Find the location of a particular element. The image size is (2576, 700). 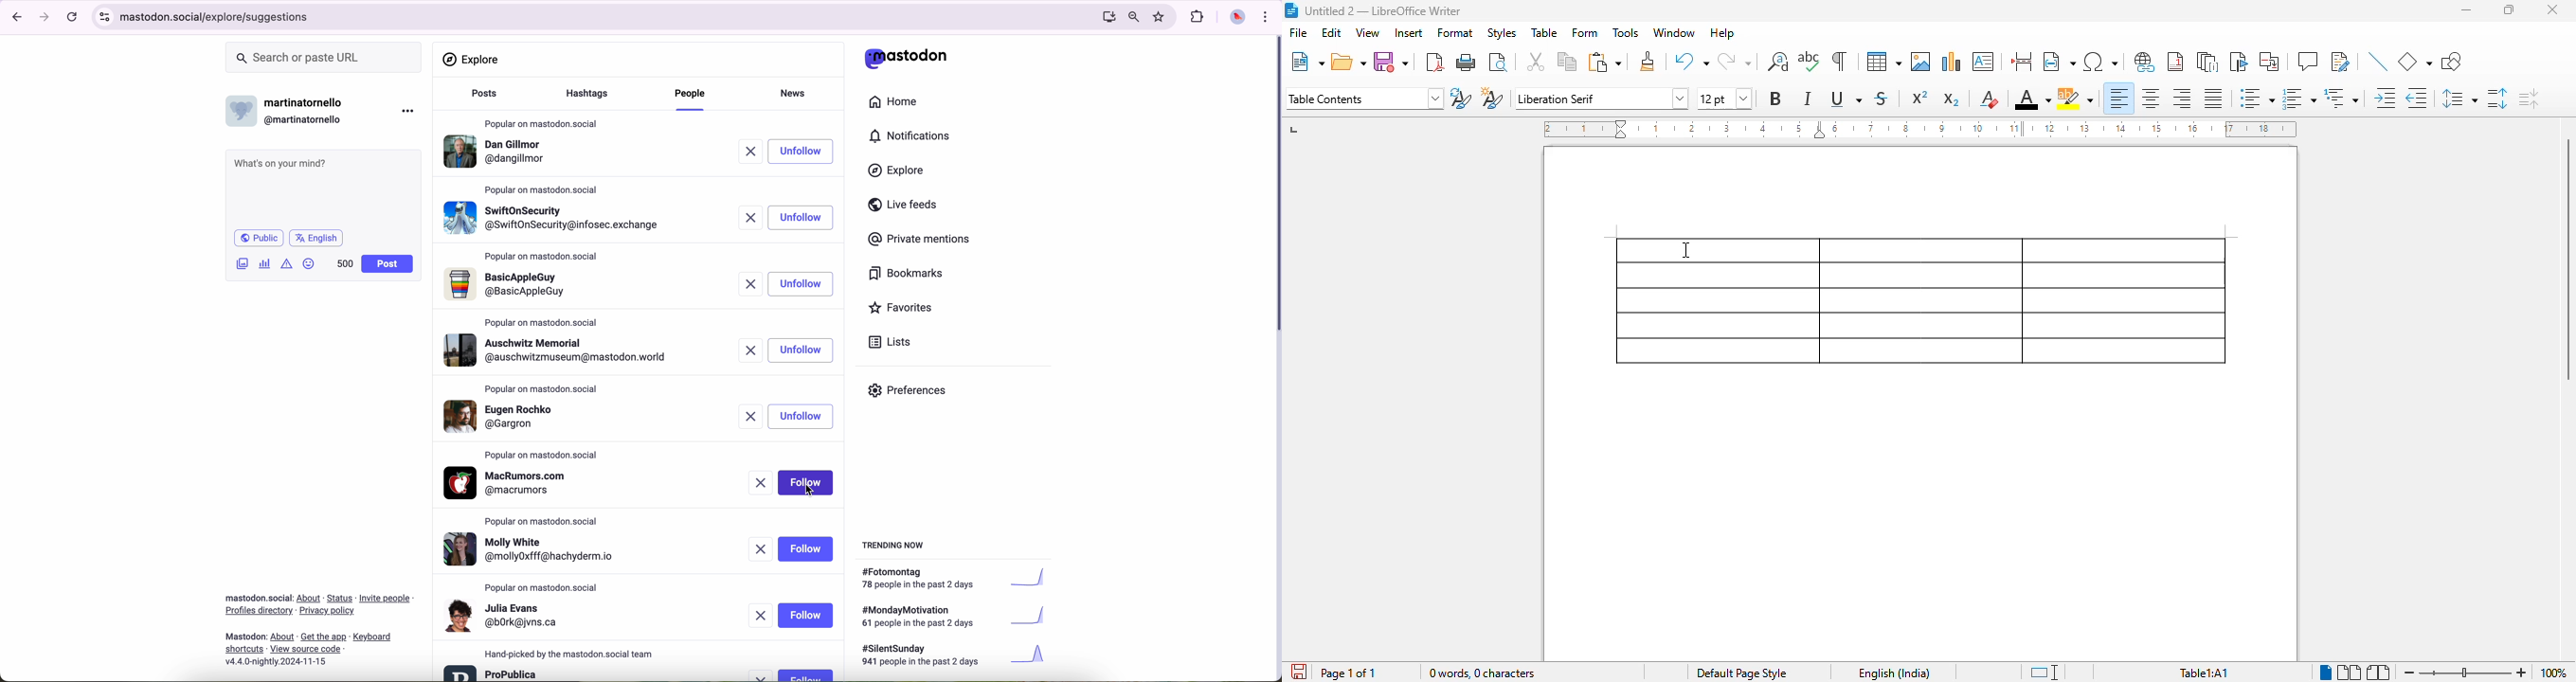

controls is located at coordinates (105, 17).